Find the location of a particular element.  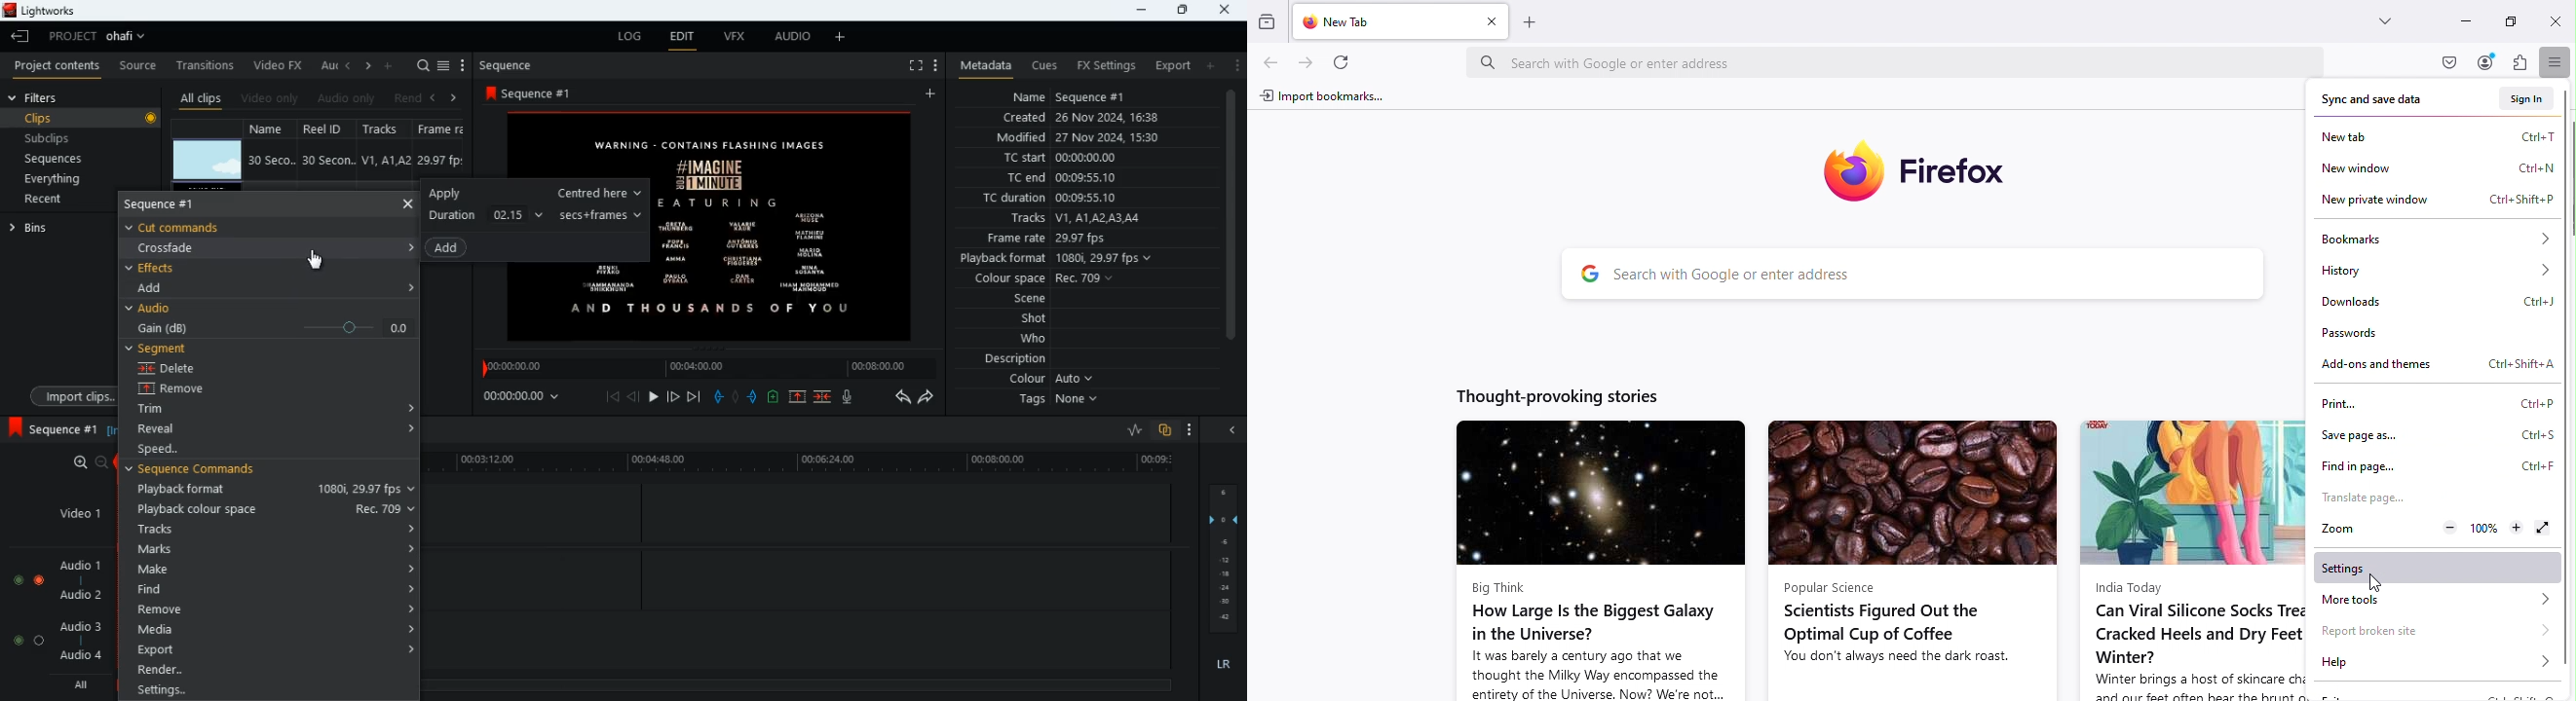

cursor is located at coordinates (2376, 583).